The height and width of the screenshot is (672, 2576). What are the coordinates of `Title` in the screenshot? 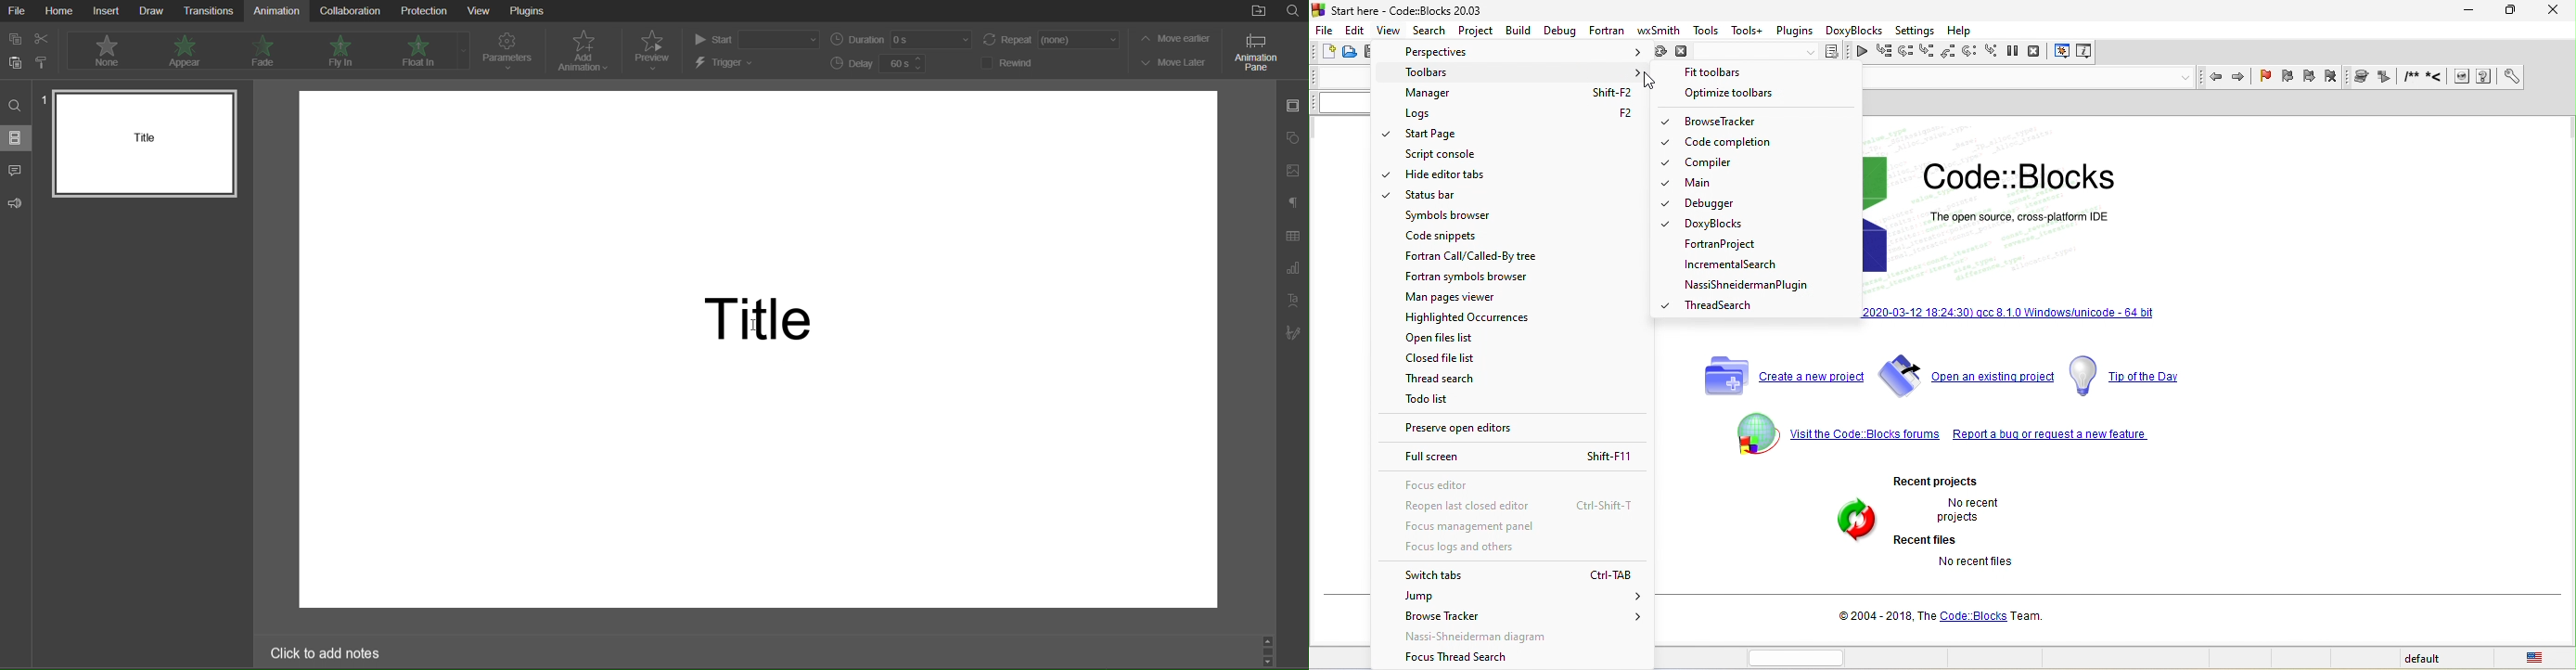 It's located at (752, 316).